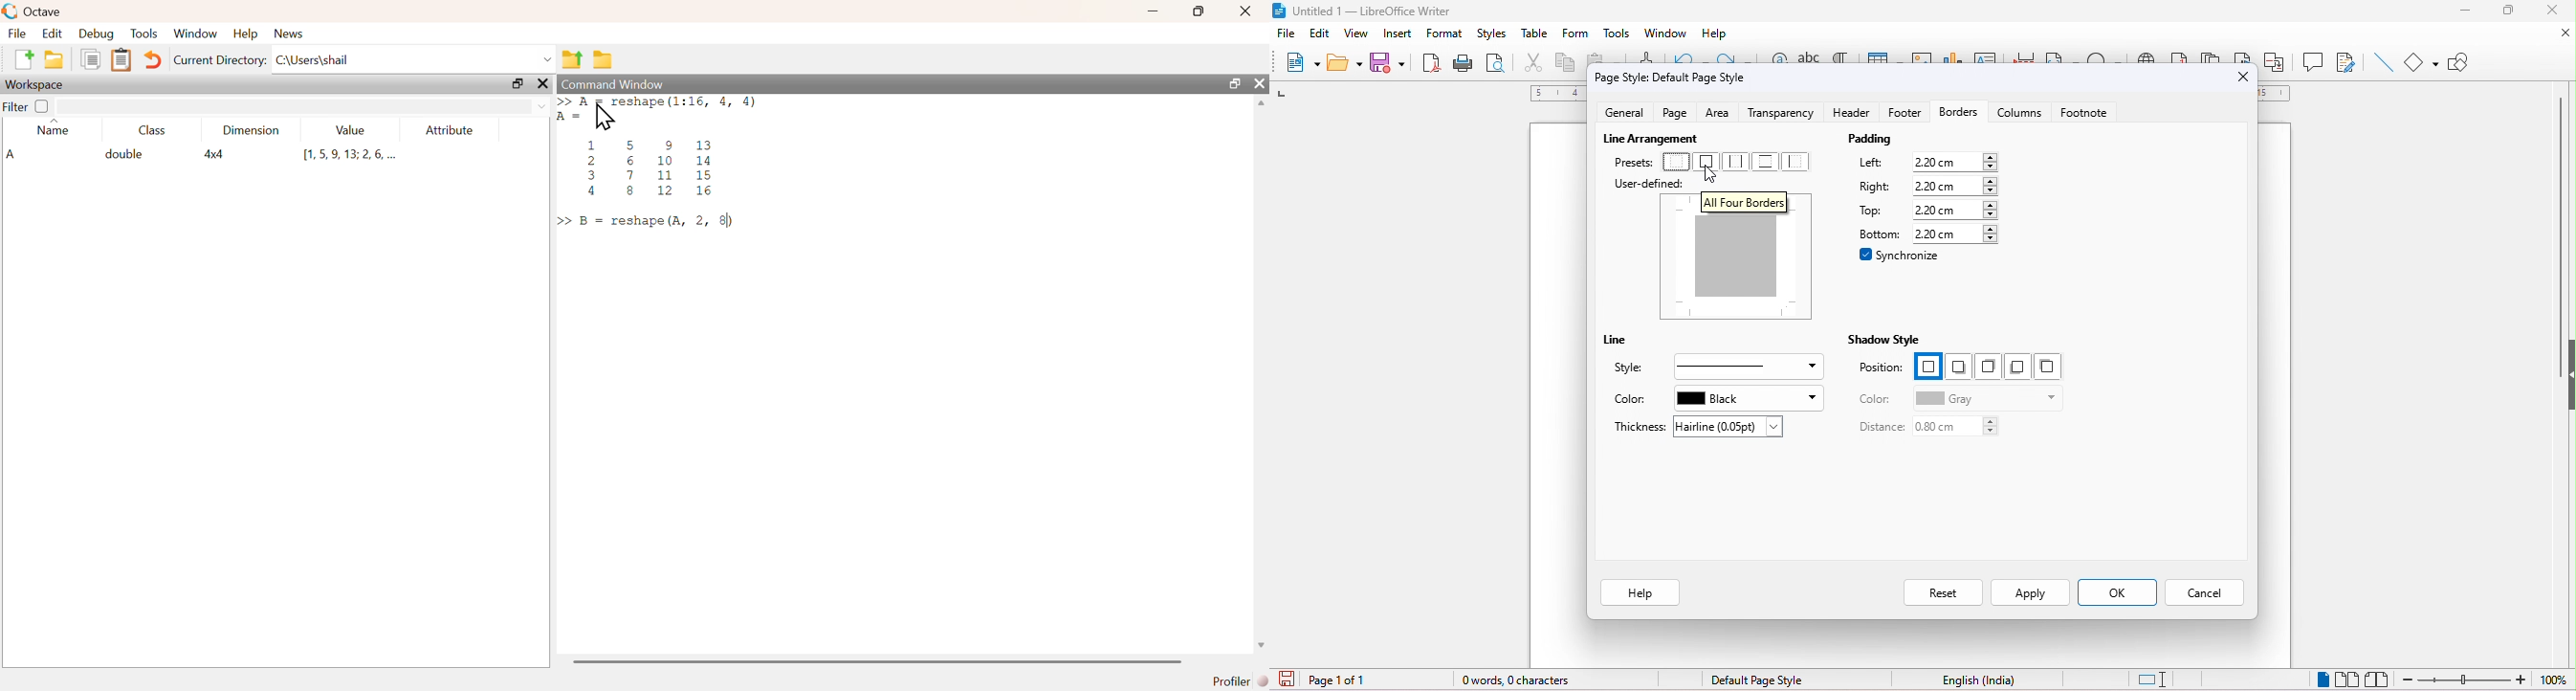 This screenshot has width=2576, height=700. Describe the element at coordinates (1287, 33) in the screenshot. I see `file` at that location.